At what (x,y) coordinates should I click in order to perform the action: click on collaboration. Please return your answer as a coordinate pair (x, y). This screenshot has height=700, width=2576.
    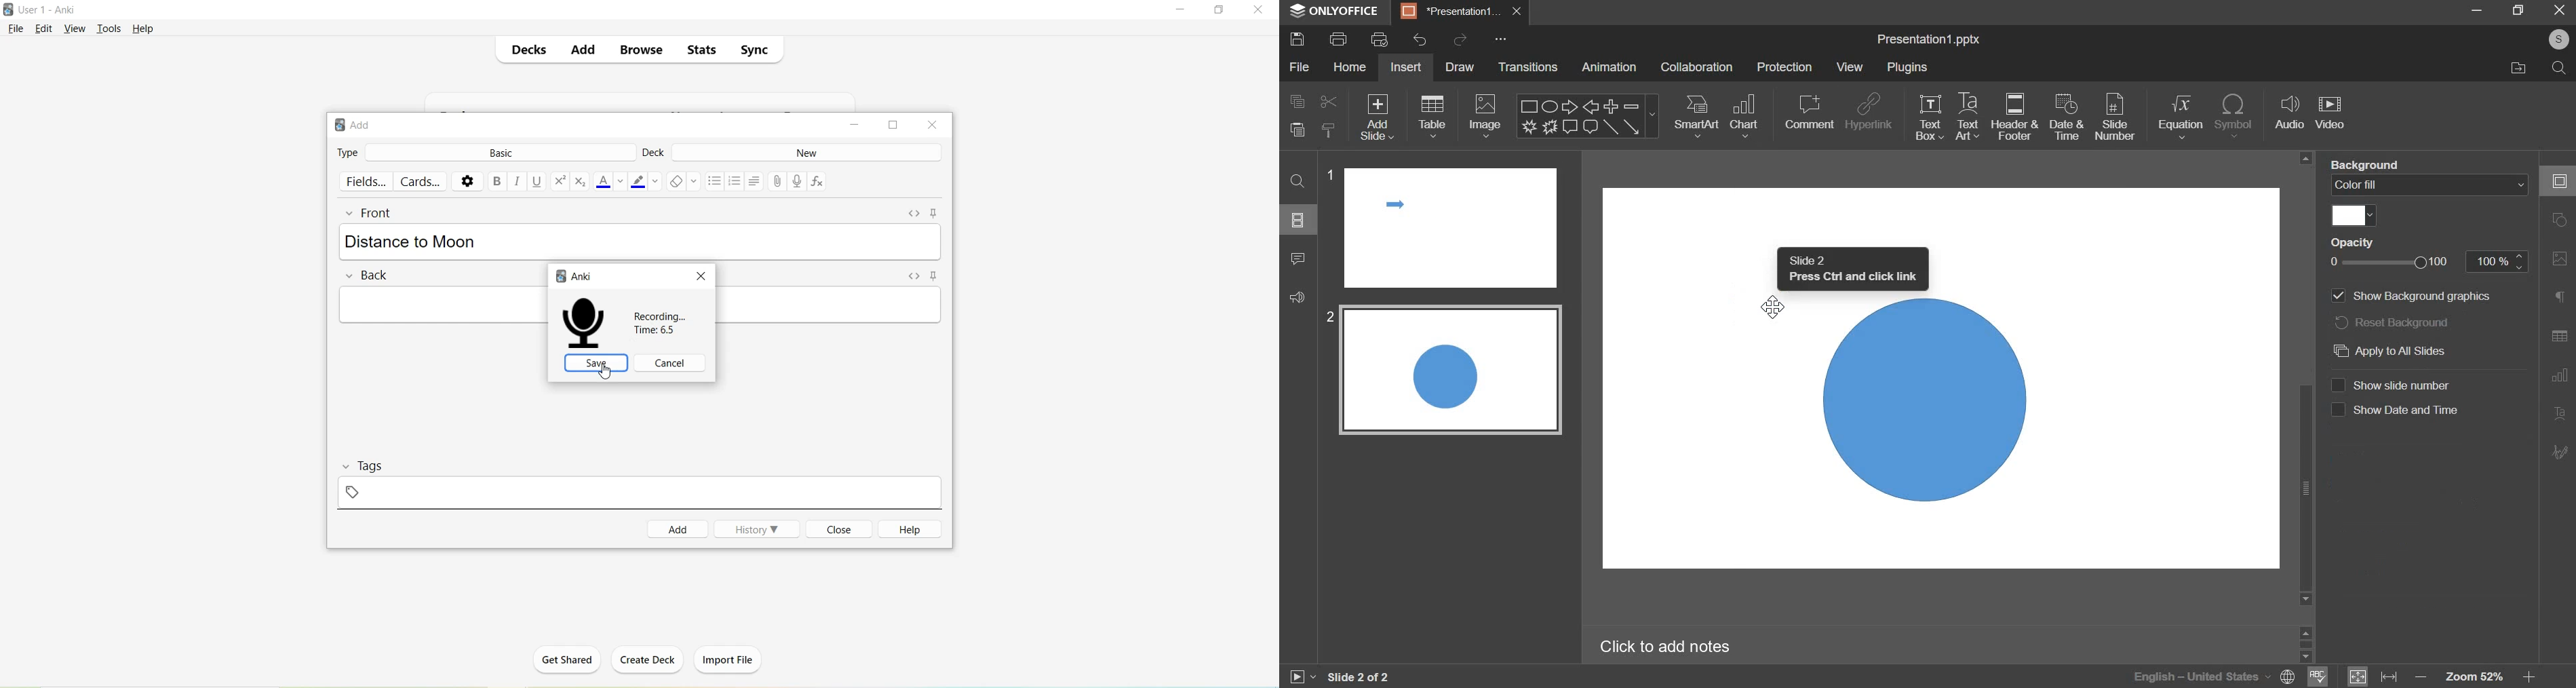
    Looking at the image, I should click on (1697, 66).